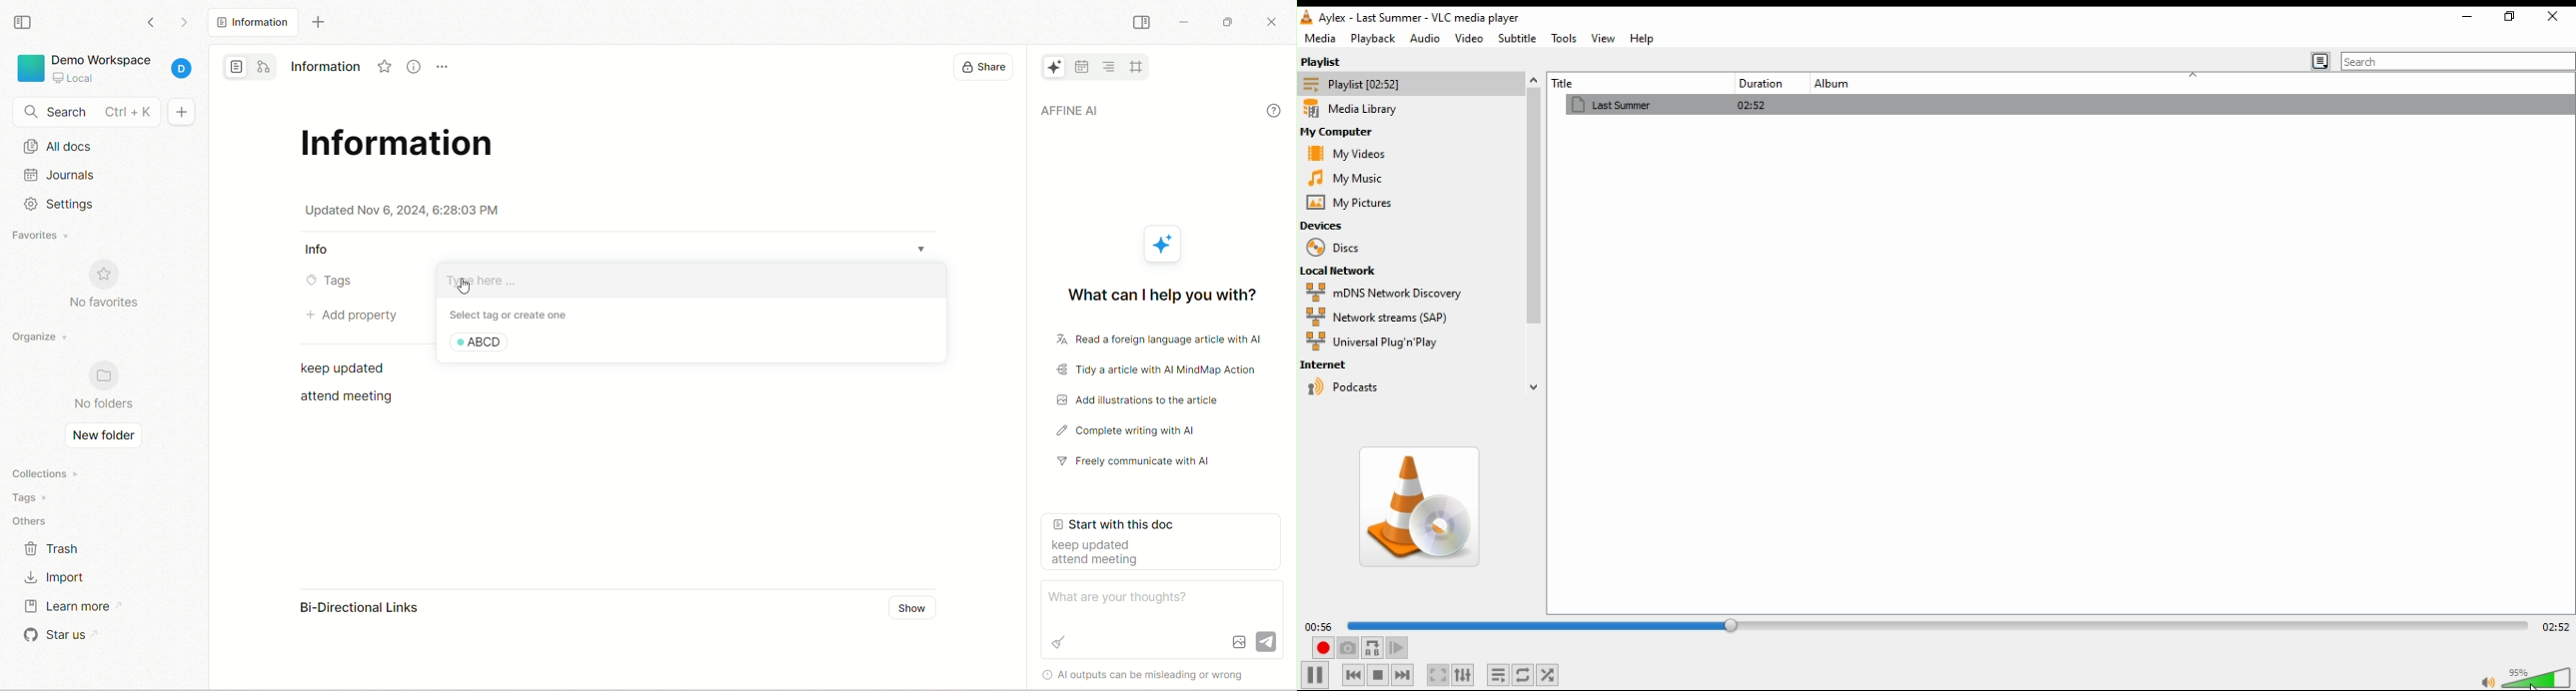 The width and height of the screenshot is (2576, 700). What do you see at coordinates (152, 26) in the screenshot?
I see `go back` at bounding box center [152, 26].